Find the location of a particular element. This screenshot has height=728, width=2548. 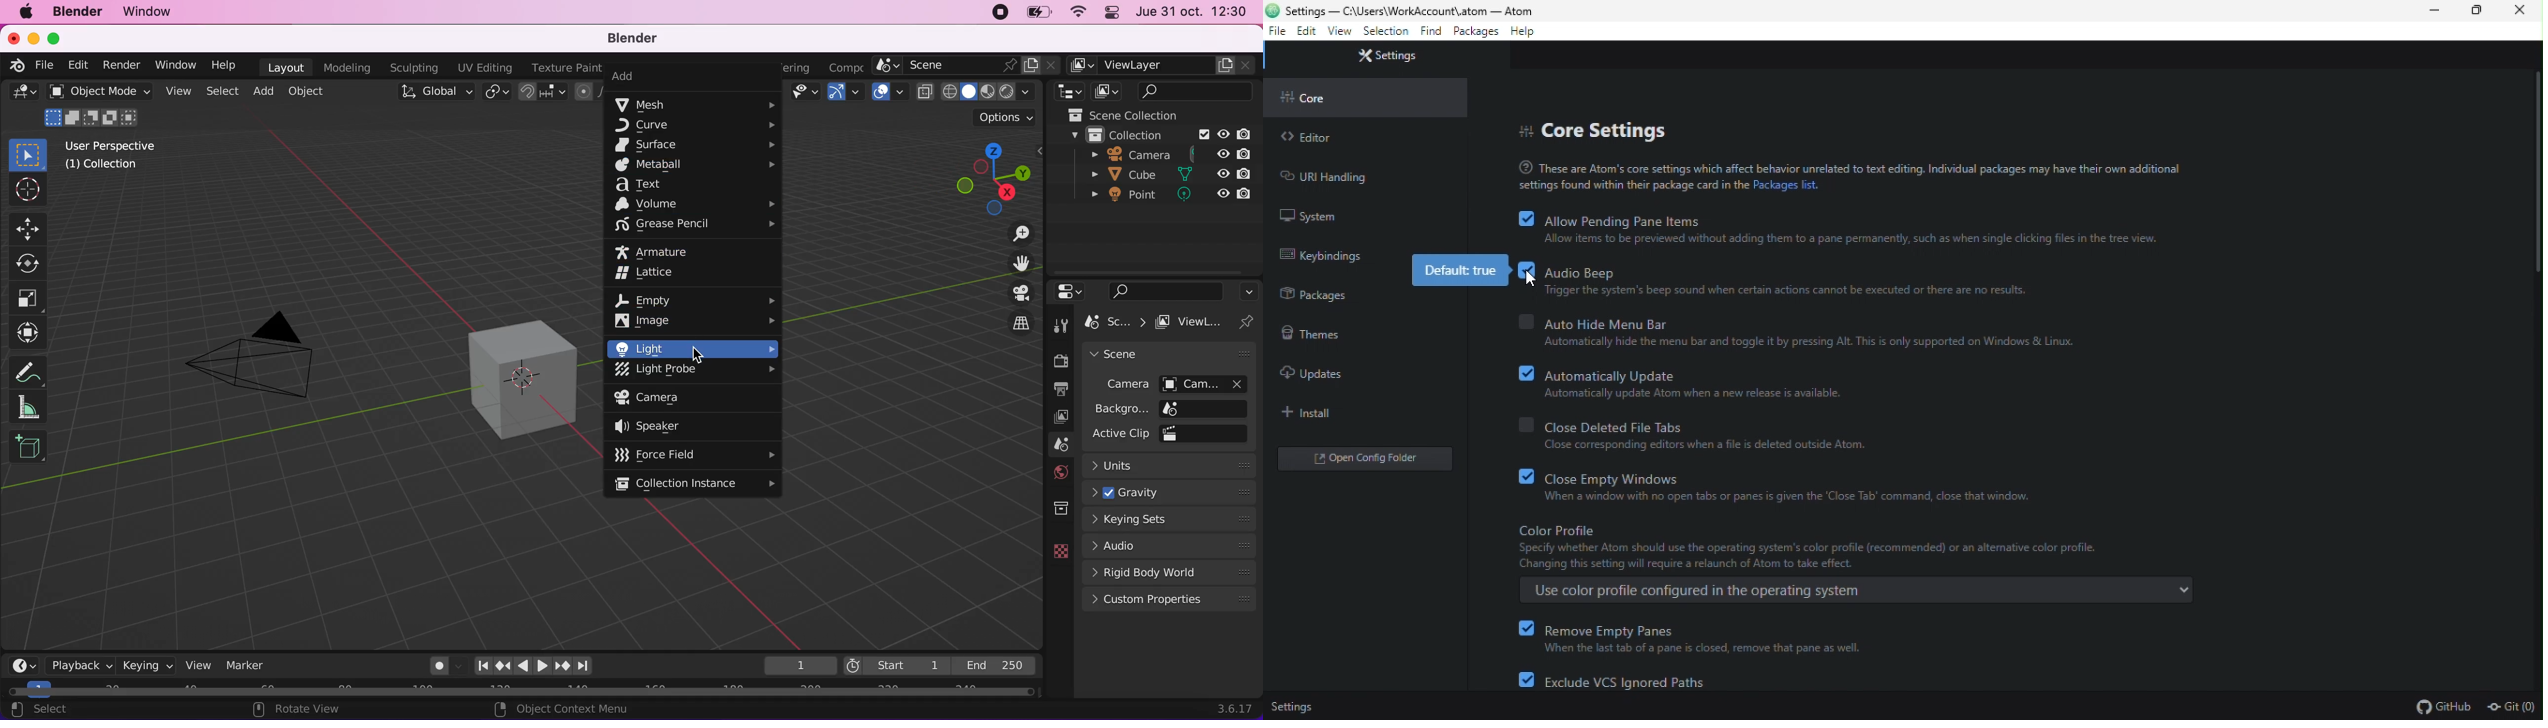

toggle x ray is located at coordinates (925, 94).